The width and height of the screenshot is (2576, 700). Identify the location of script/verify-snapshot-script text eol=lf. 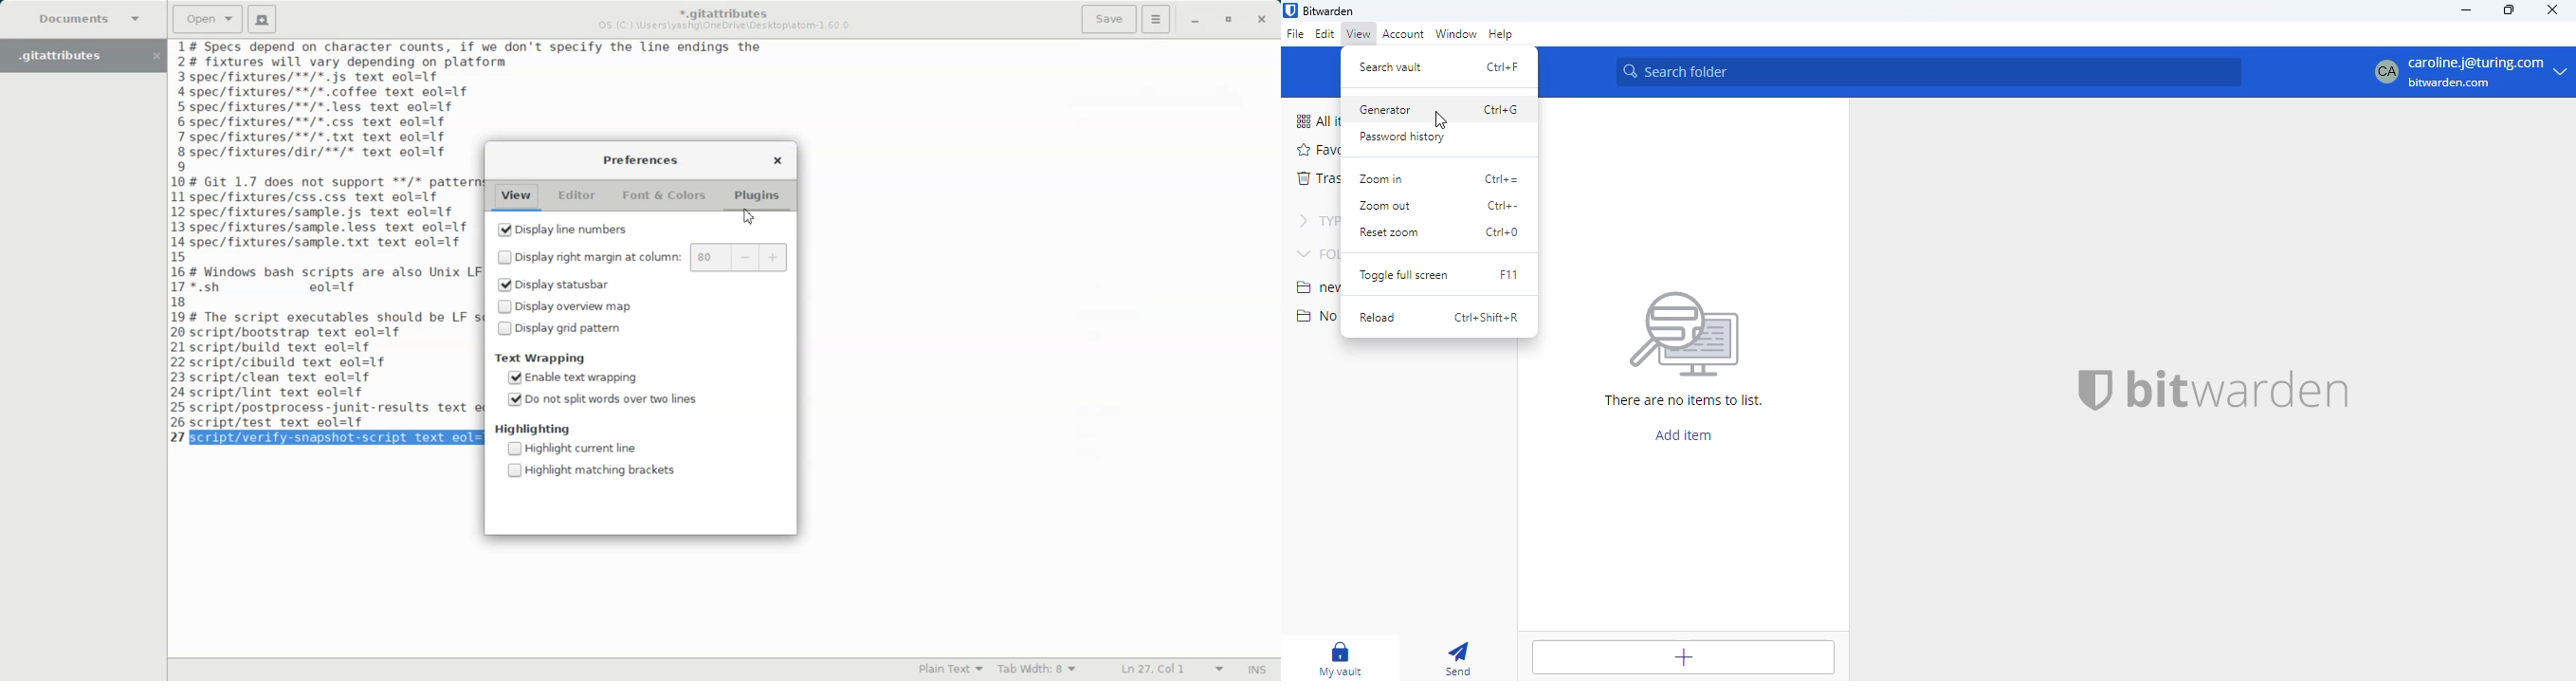
(332, 438).